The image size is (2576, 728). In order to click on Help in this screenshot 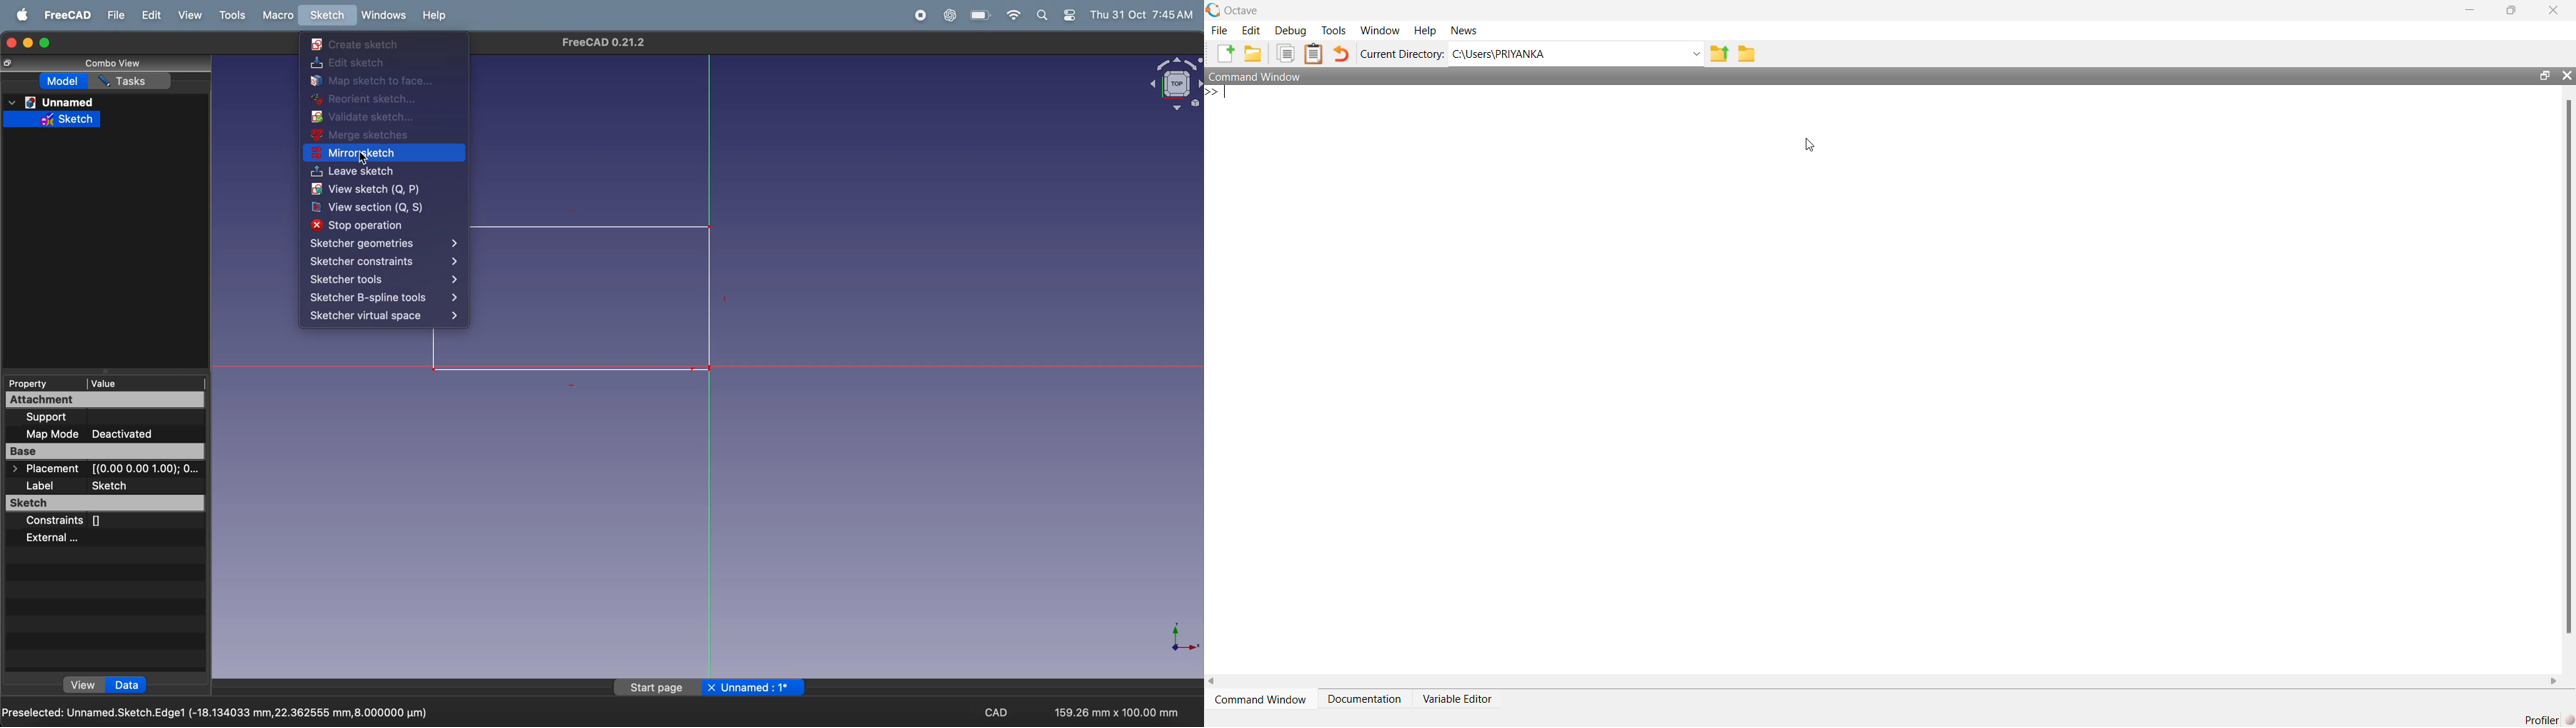, I will do `click(1425, 31)`.